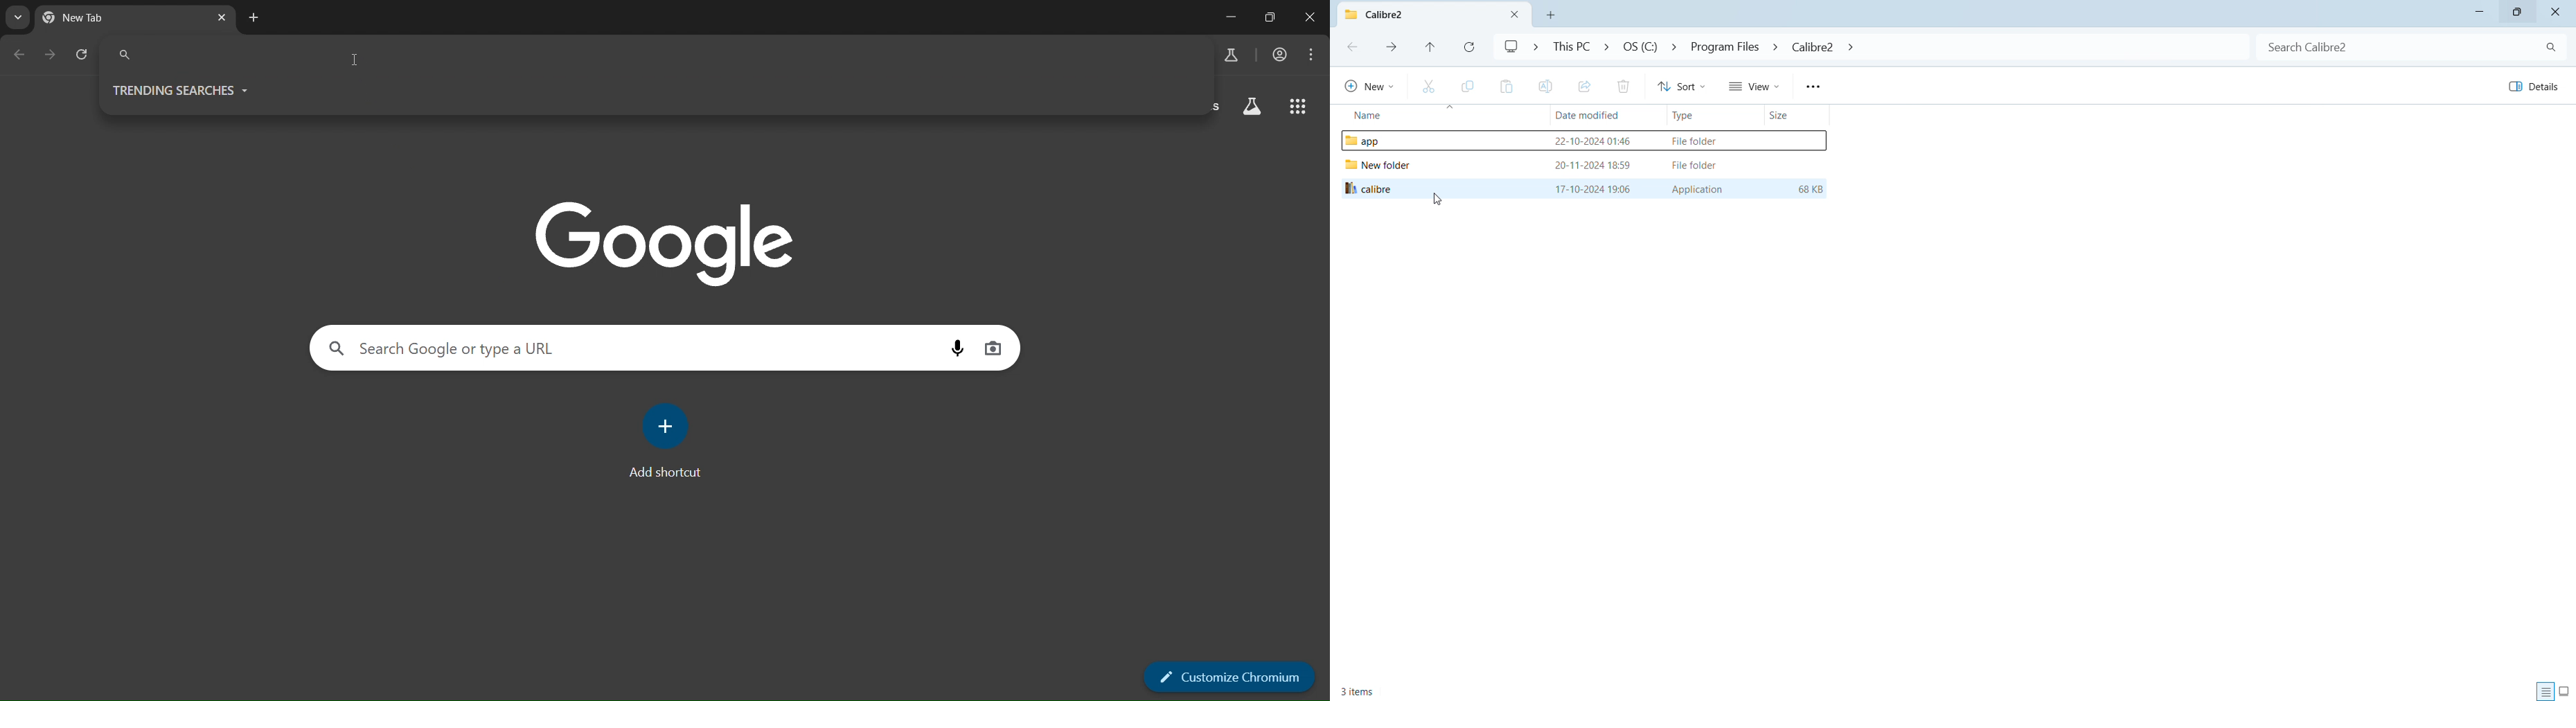 The image size is (2576, 728). Describe the element at coordinates (1812, 86) in the screenshot. I see `more options` at that location.